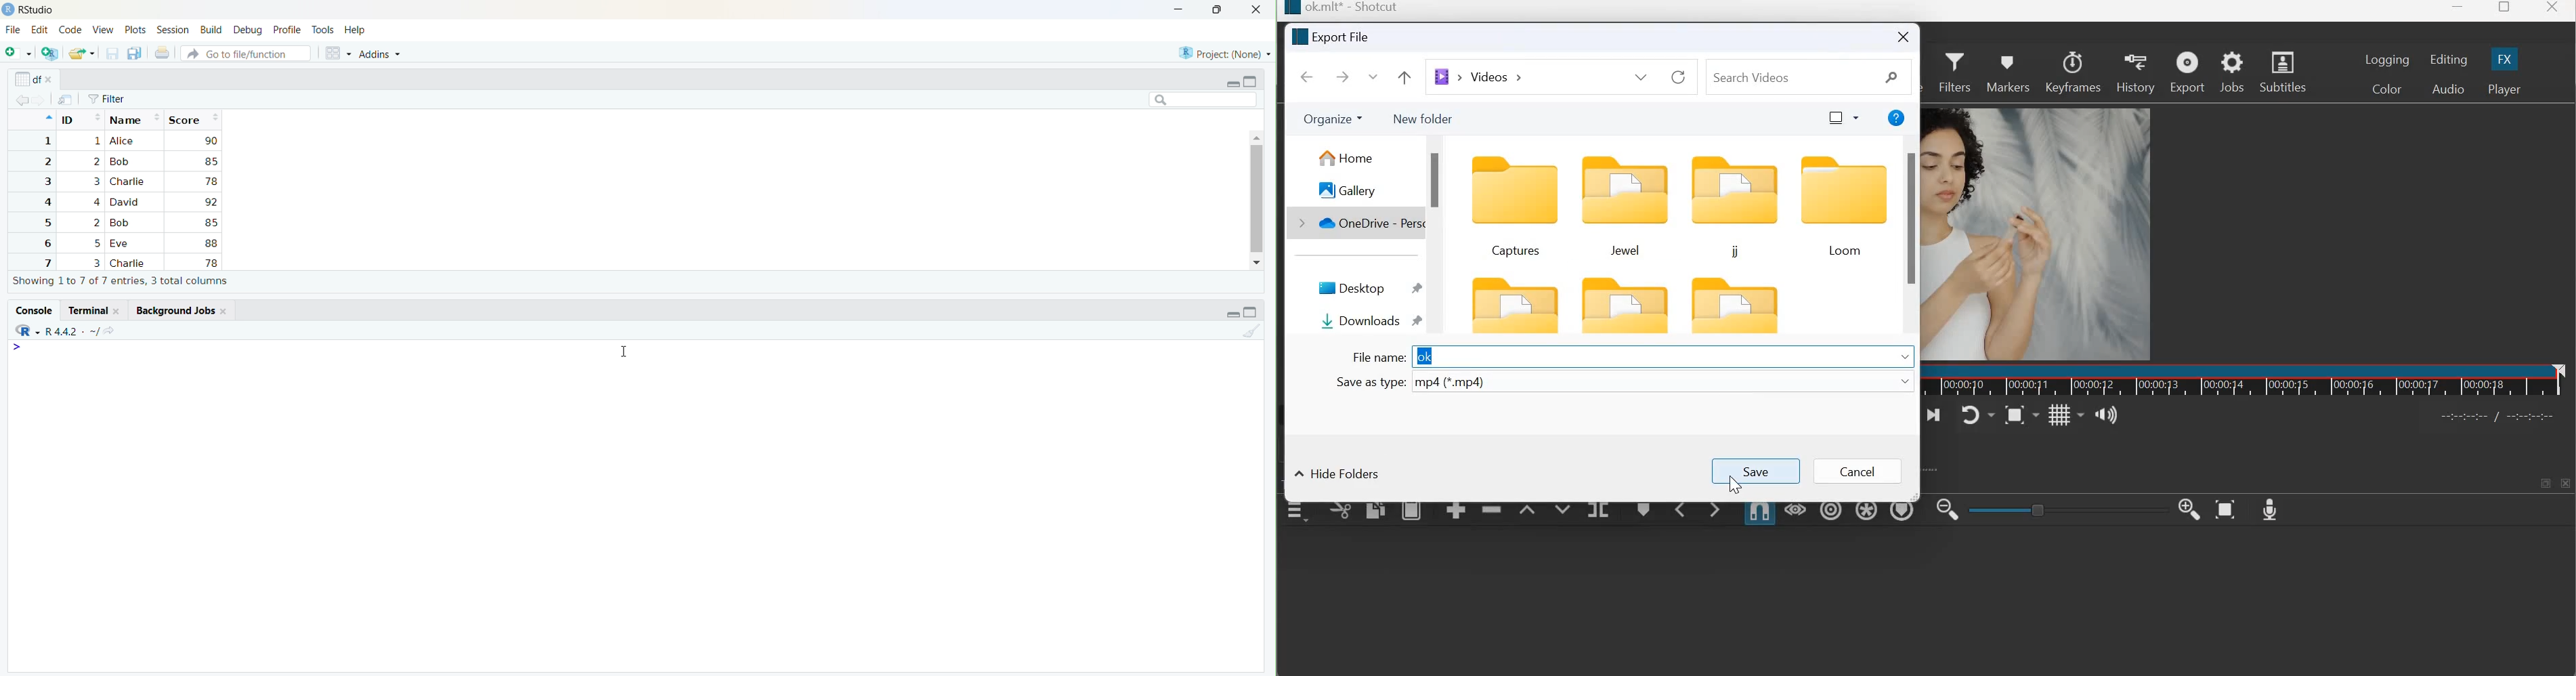 The image size is (2576, 700). What do you see at coordinates (96, 223) in the screenshot?
I see `2` at bounding box center [96, 223].